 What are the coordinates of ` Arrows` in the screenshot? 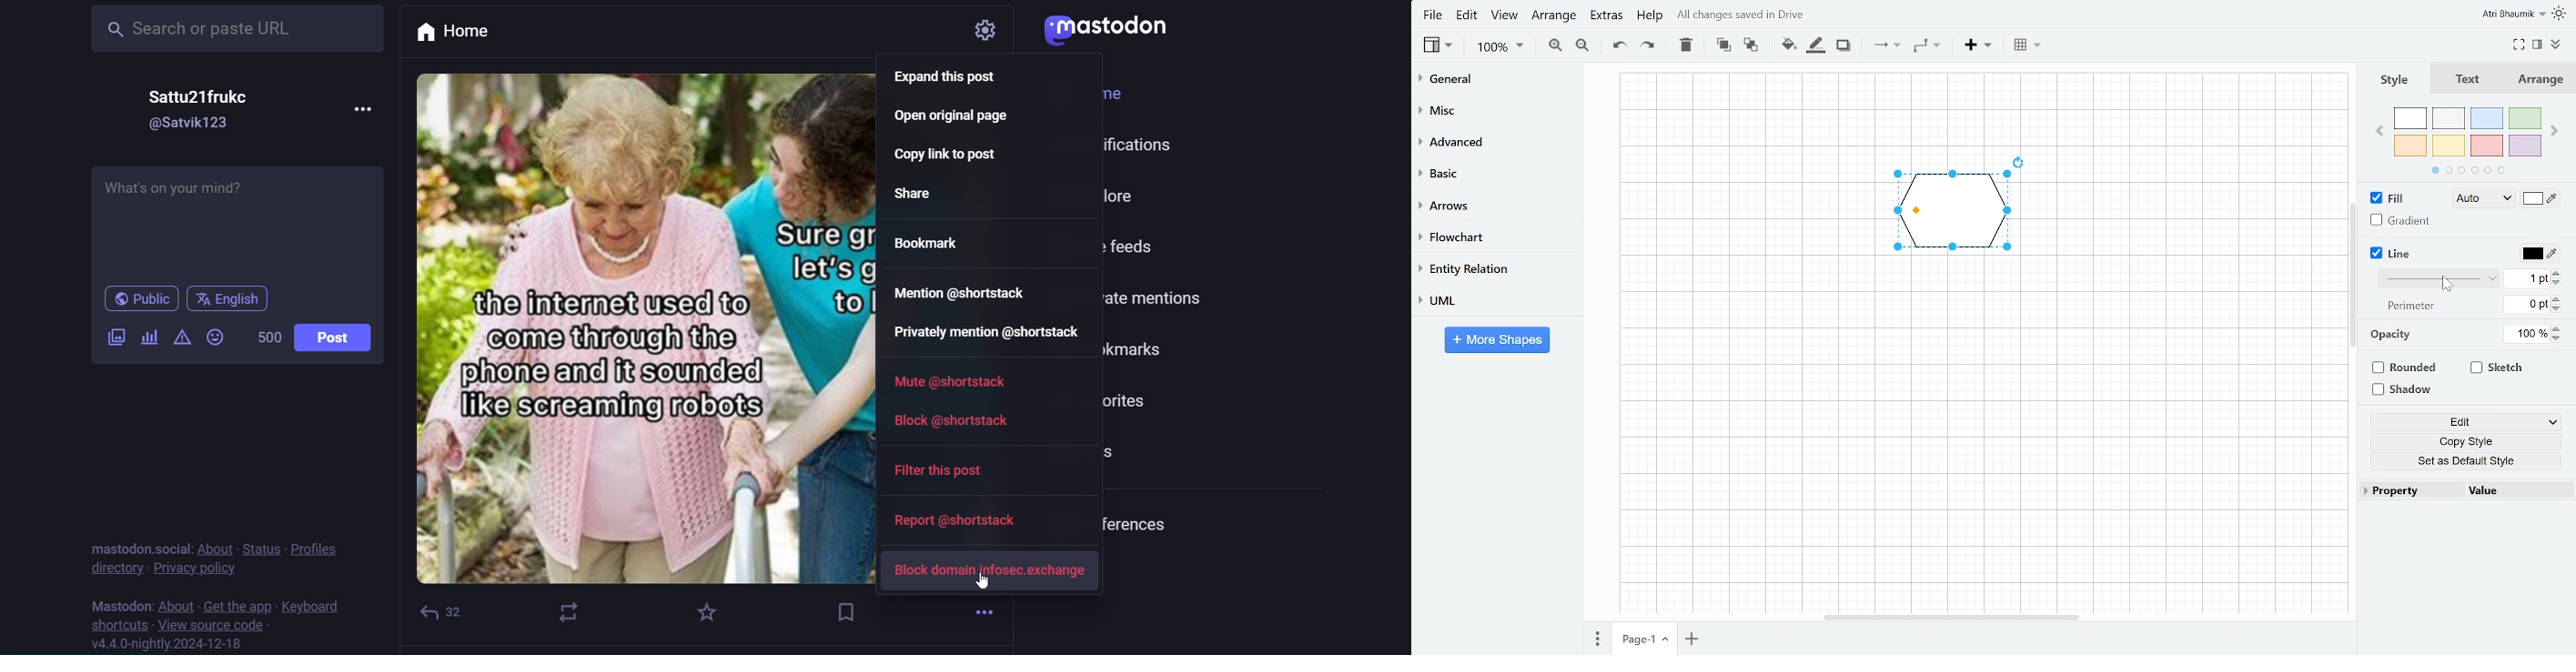 It's located at (1493, 204).